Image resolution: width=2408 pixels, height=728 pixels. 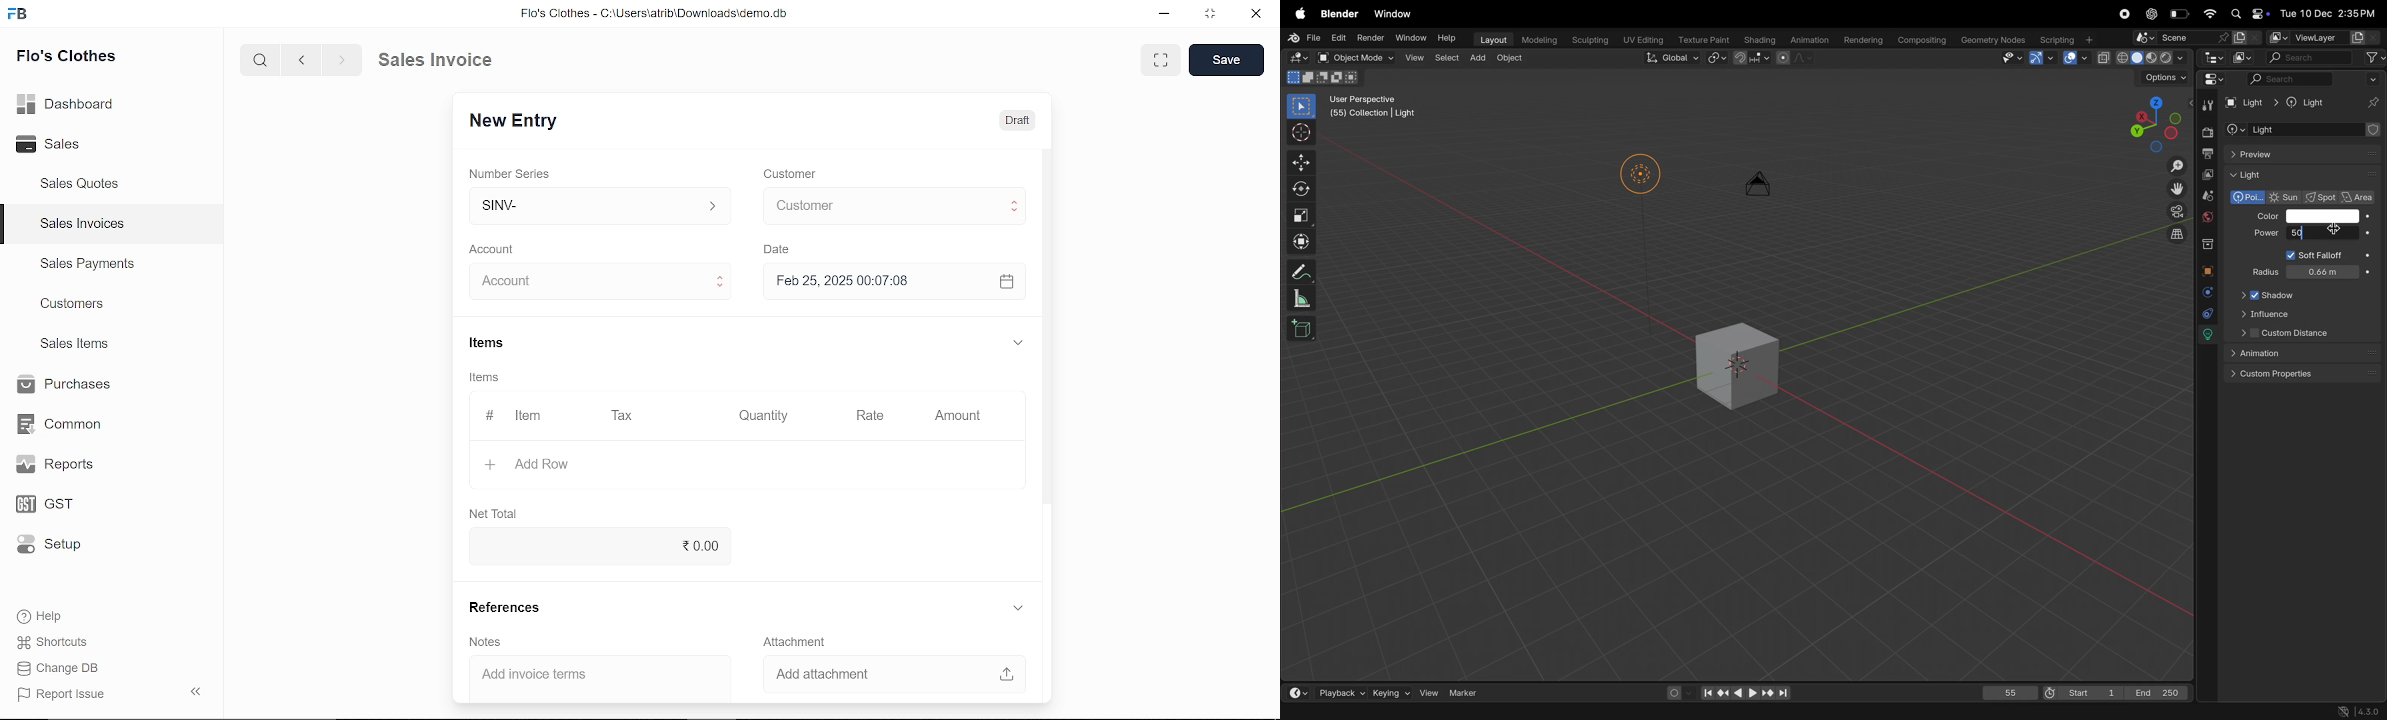 What do you see at coordinates (2328, 217) in the screenshot?
I see `color` at bounding box center [2328, 217].